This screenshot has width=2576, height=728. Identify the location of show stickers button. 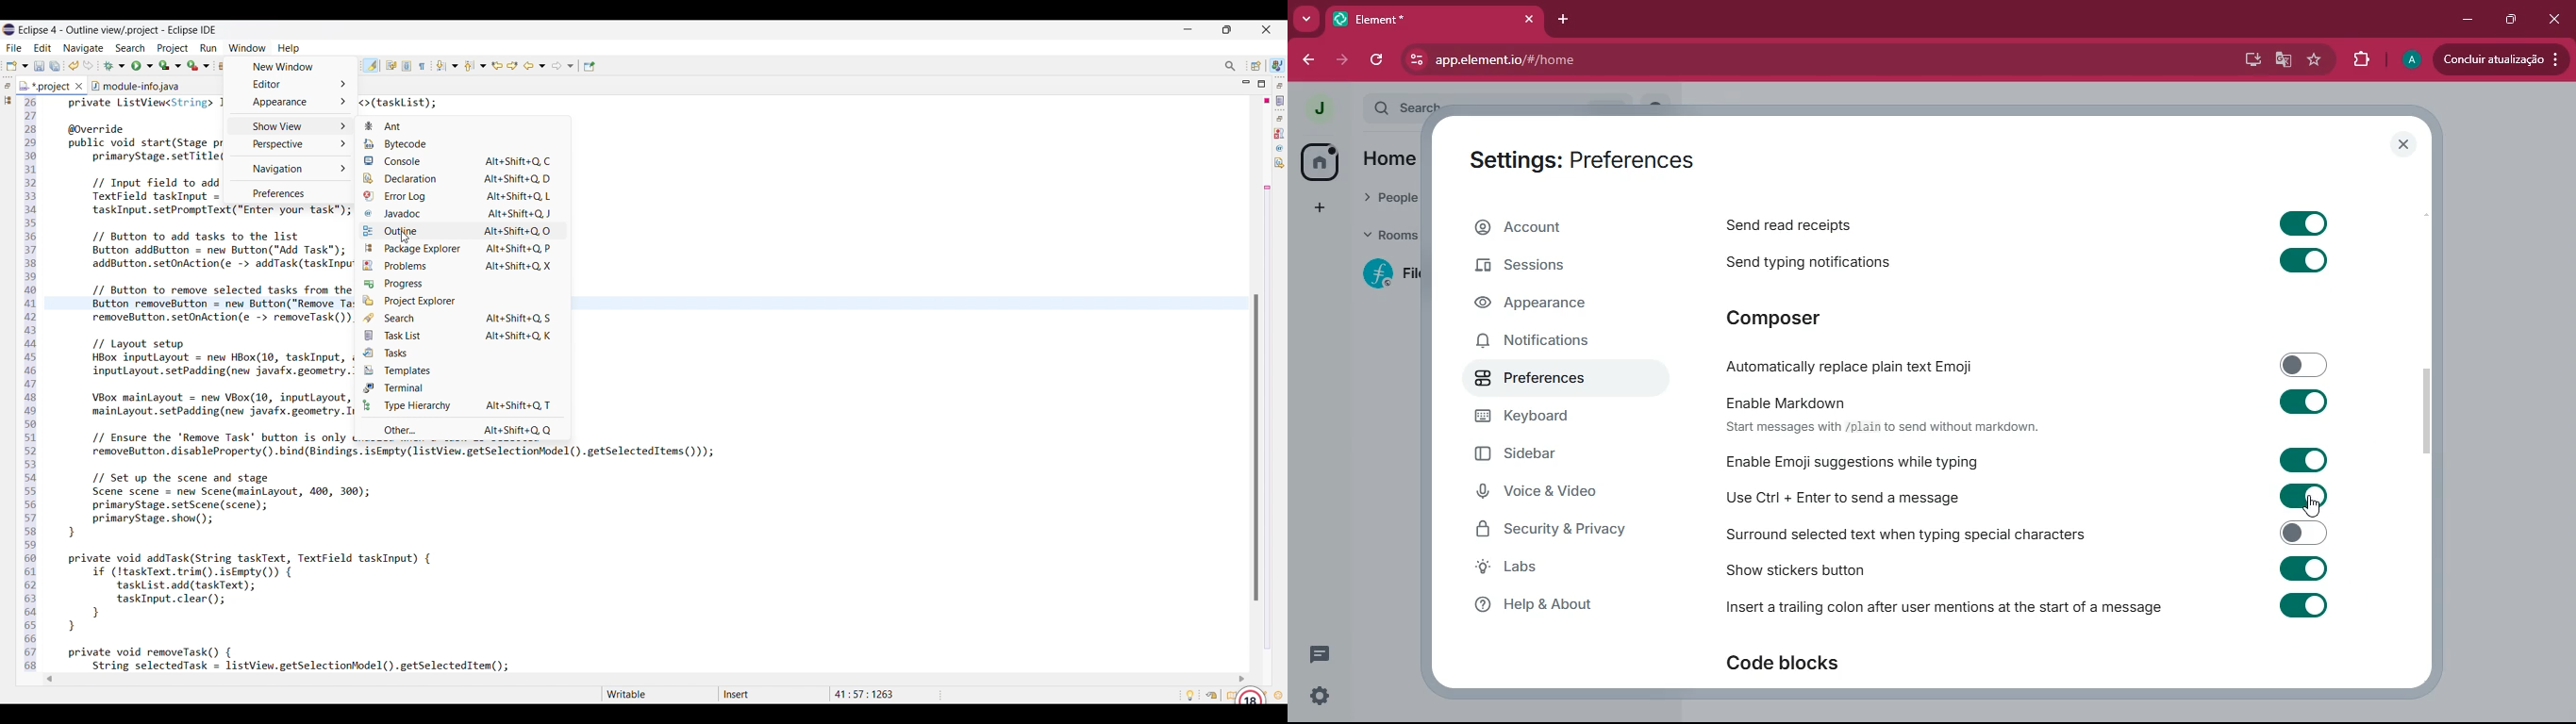
(1797, 571).